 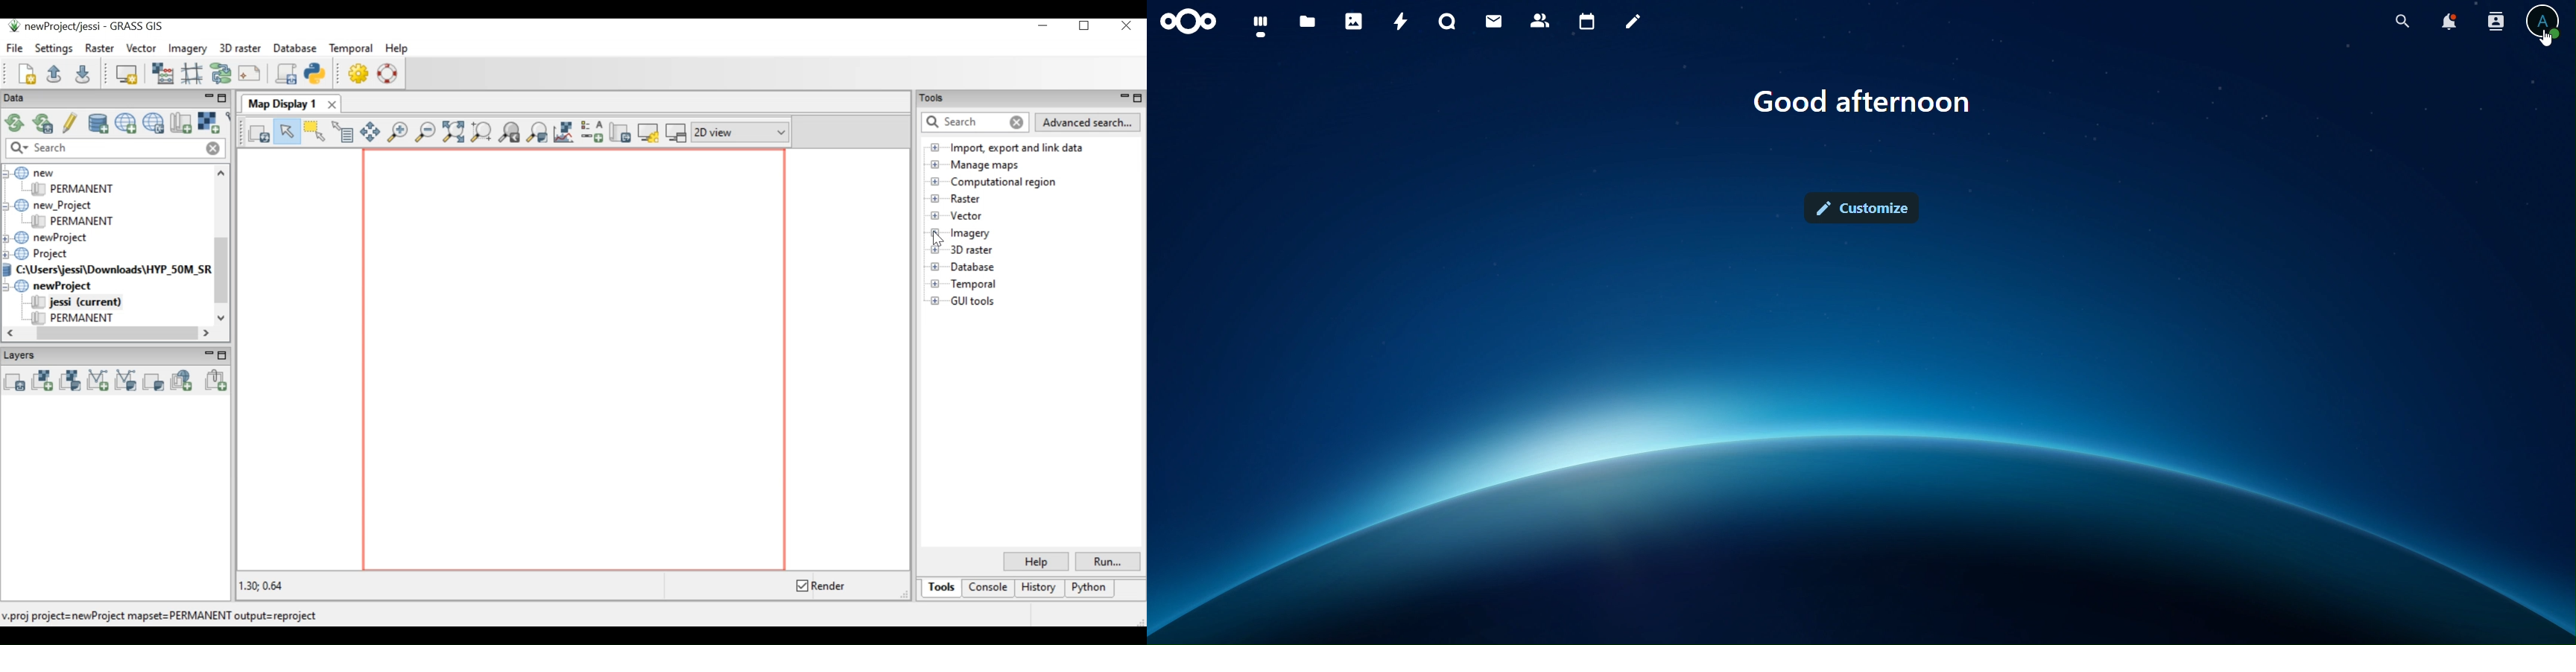 What do you see at coordinates (1260, 25) in the screenshot?
I see `dashboard` at bounding box center [1260, 25].